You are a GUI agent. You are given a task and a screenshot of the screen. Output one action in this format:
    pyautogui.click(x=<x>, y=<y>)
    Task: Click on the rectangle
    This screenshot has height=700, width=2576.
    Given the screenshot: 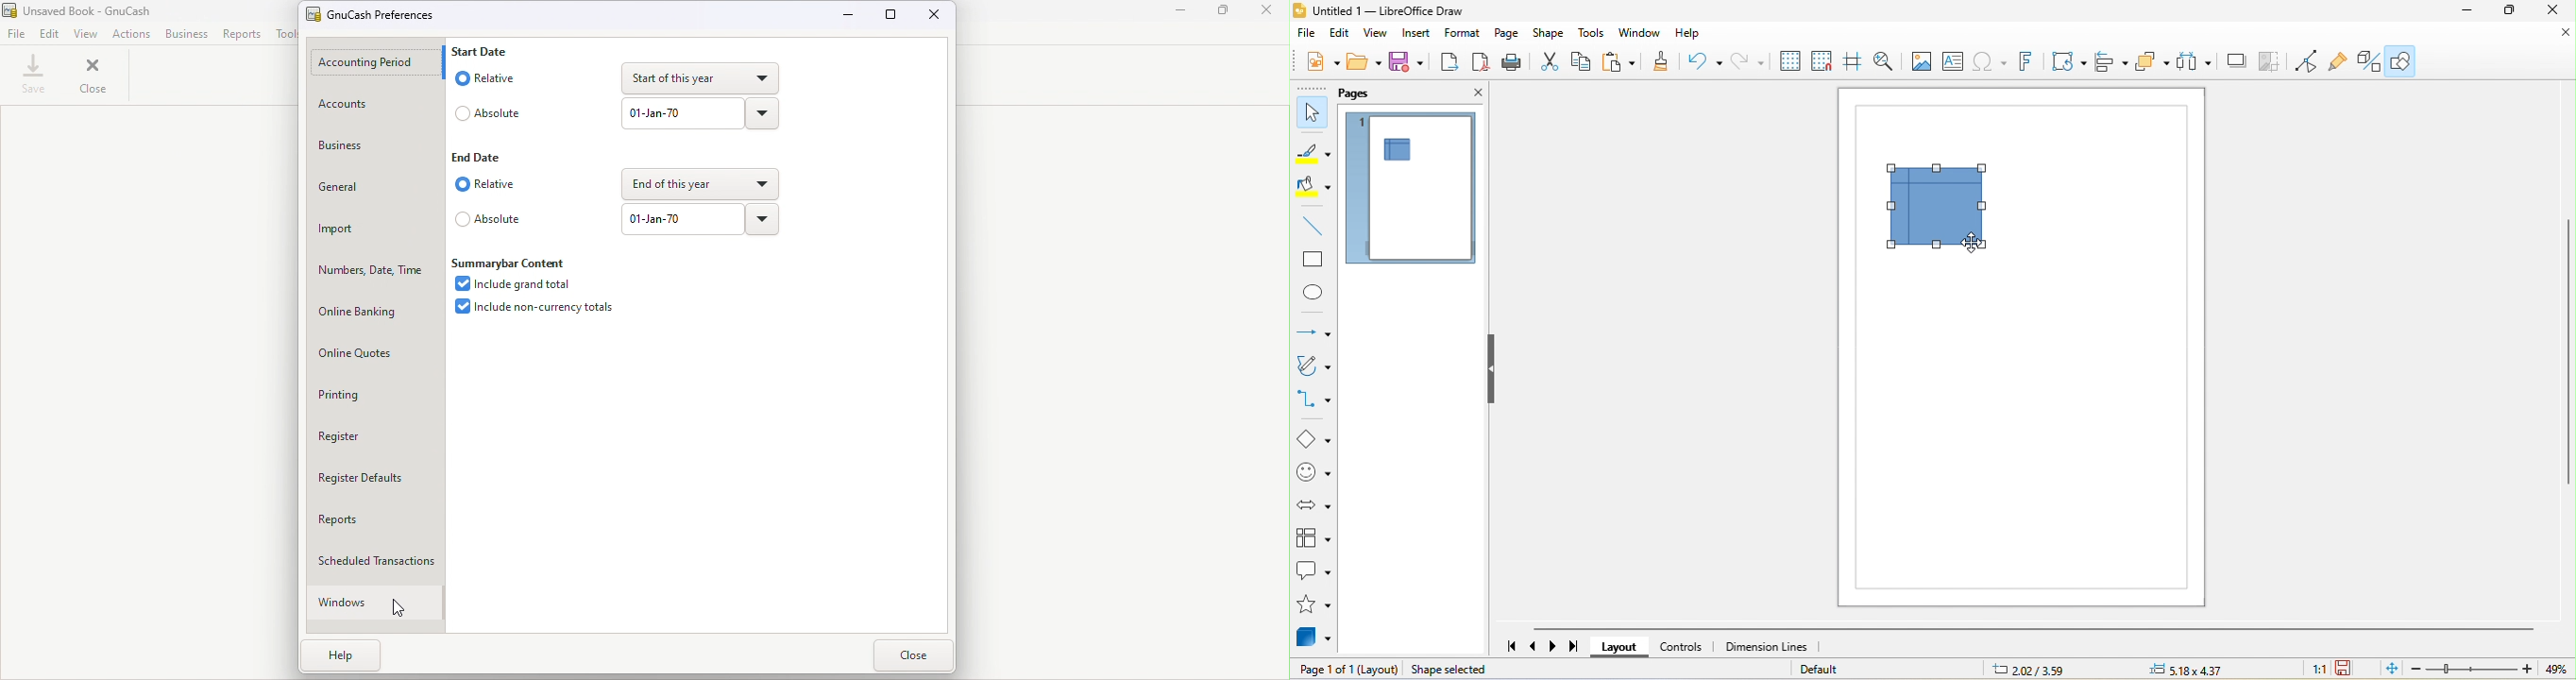 What is the action you would take?
    pyautogui.click(x=1313, y=259)
    